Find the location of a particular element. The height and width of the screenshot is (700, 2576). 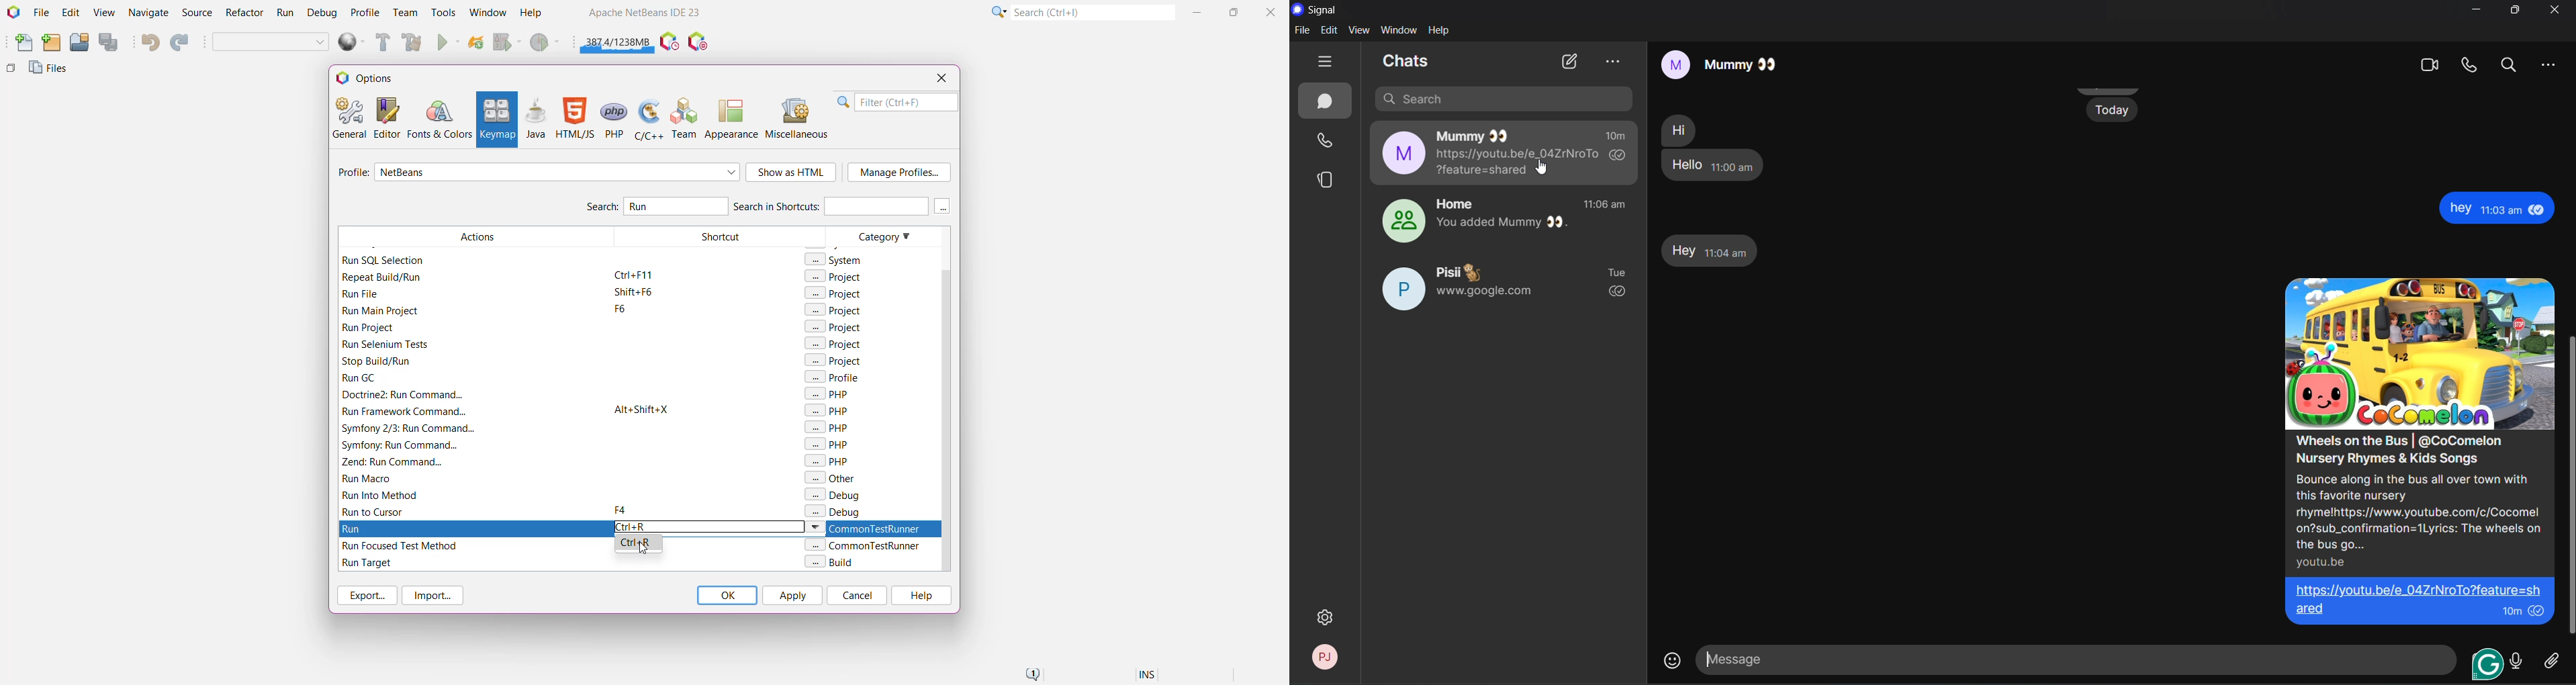

Help is located at coordinates (537, 14).